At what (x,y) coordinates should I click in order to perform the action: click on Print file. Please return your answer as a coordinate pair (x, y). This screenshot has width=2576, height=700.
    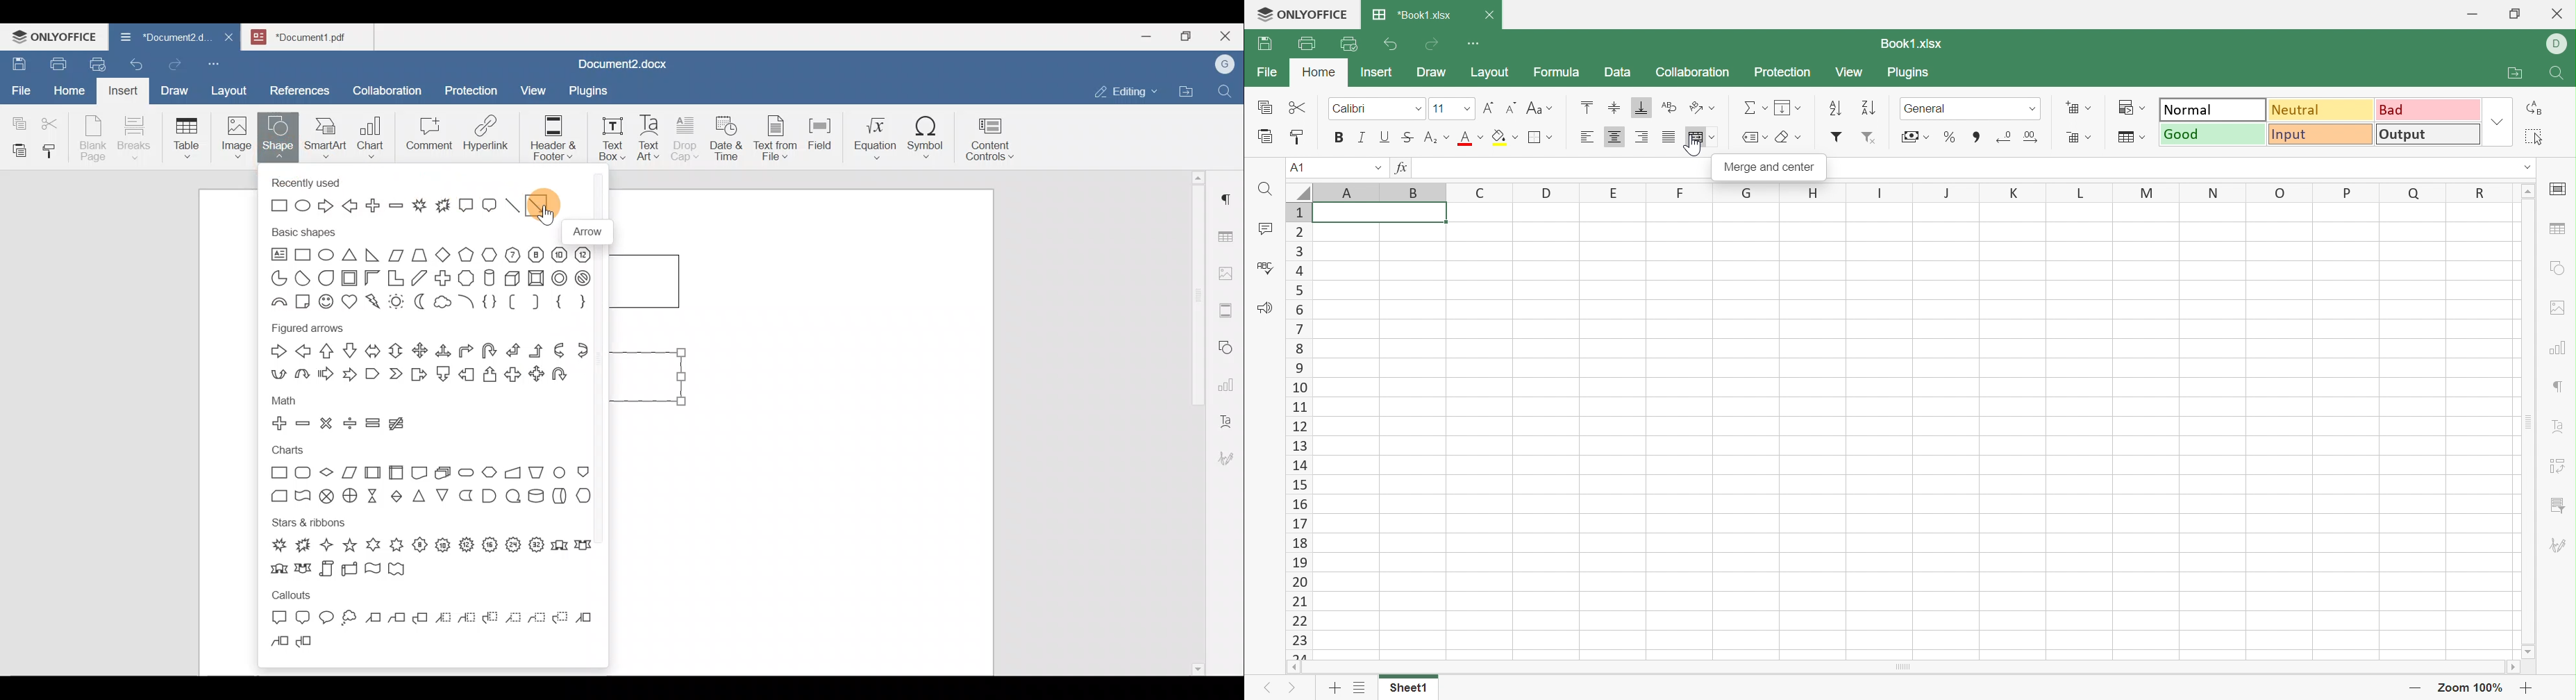
    Looking at the image, I should click on (56, 62).